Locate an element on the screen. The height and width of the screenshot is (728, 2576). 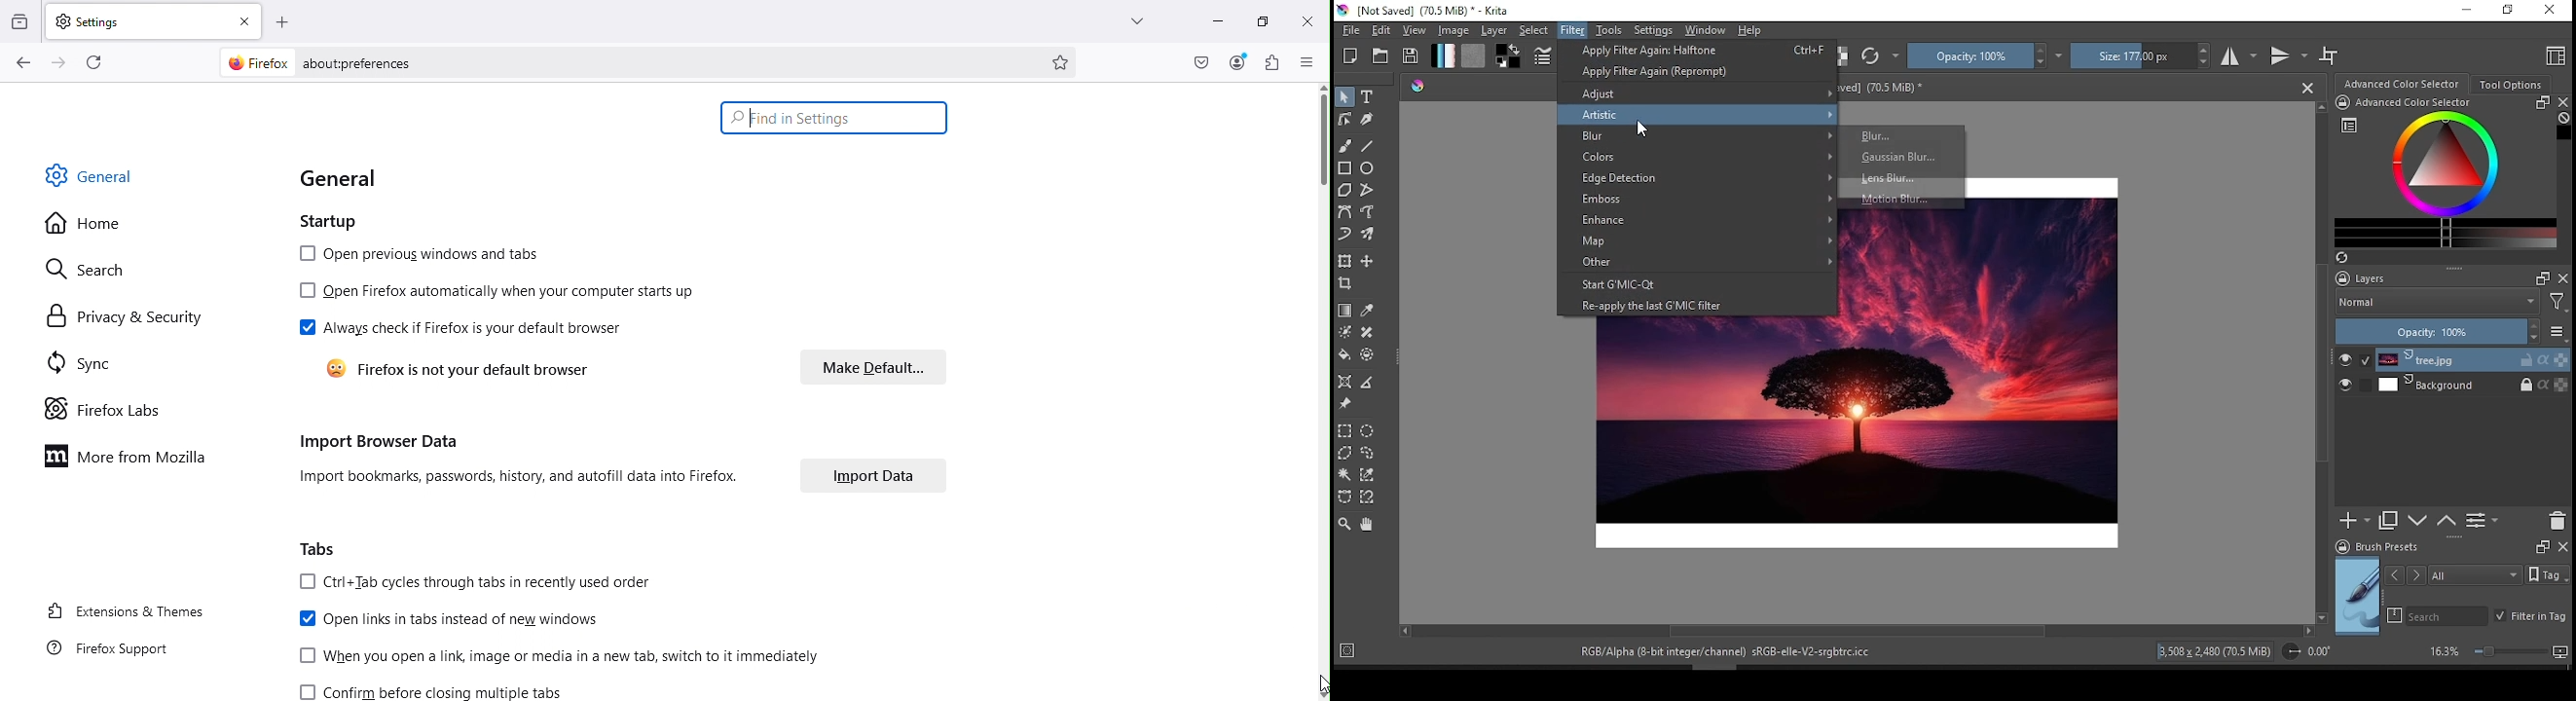
pan tool is located at coordinates (1367, 524).